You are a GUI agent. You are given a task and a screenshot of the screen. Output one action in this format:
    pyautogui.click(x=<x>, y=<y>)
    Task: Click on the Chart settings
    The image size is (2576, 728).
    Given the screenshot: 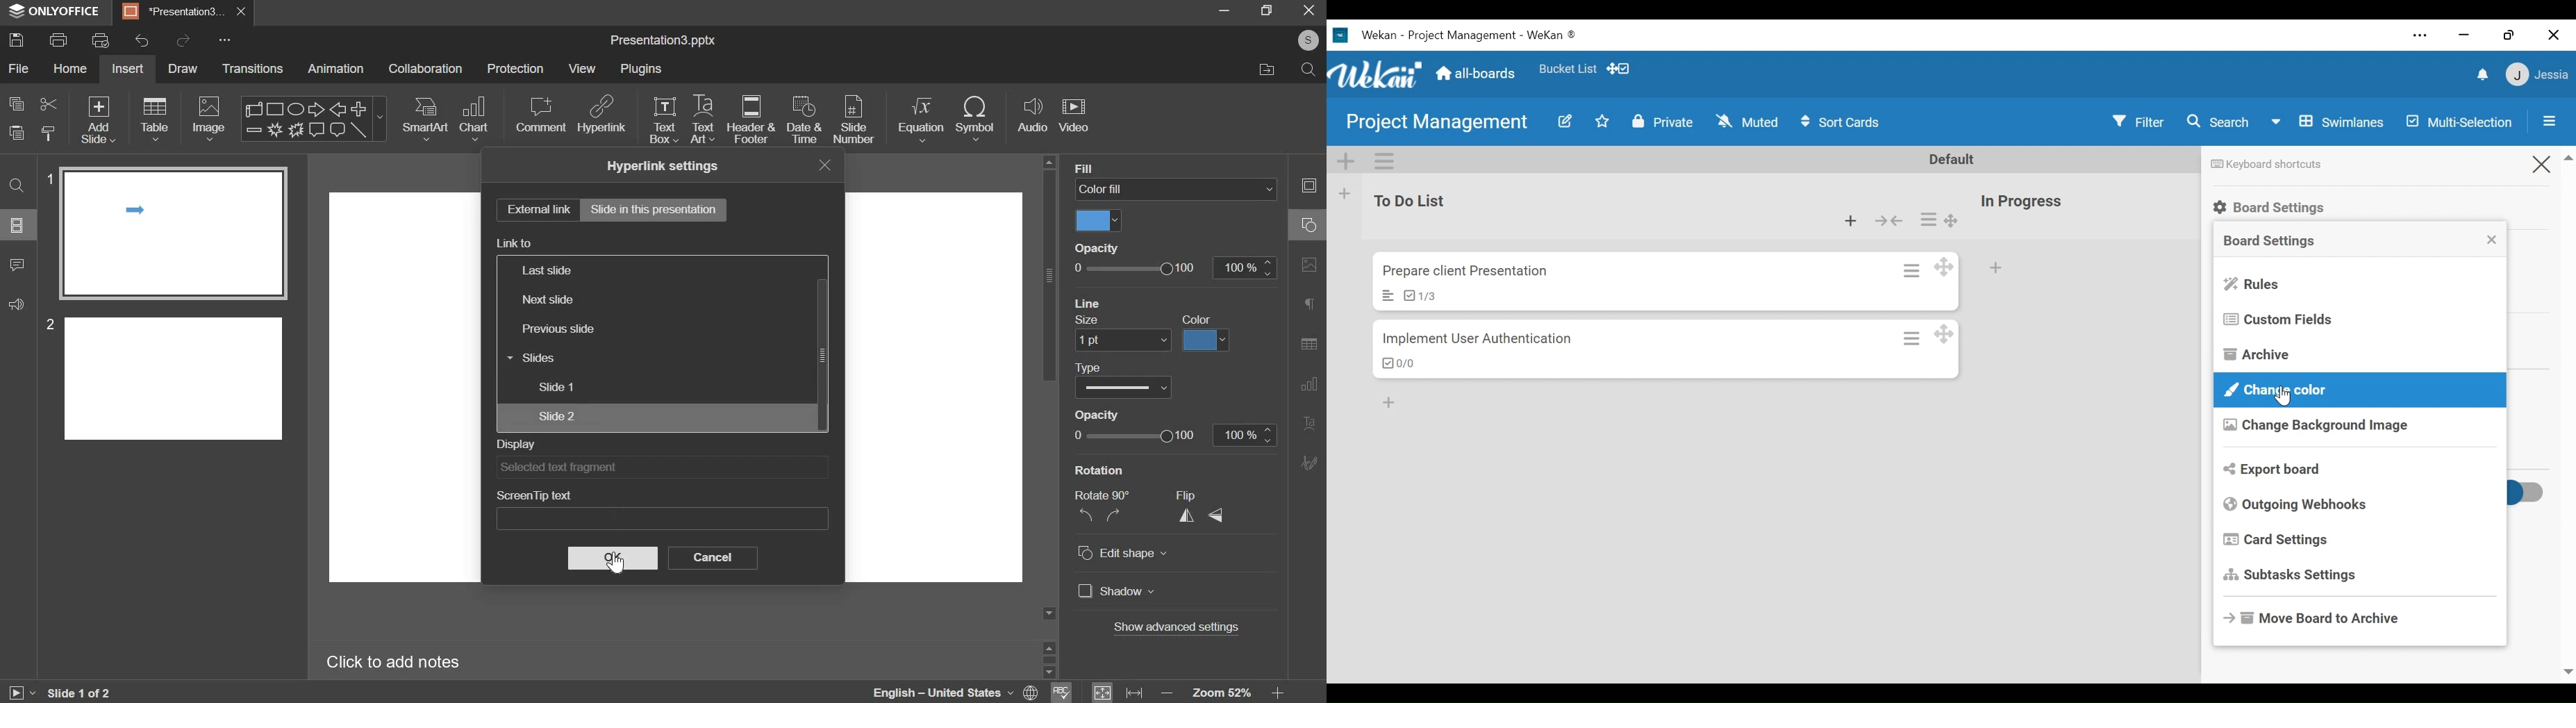 What is the action you would take?
    pyautogui.click(x=1309, y=385)
    